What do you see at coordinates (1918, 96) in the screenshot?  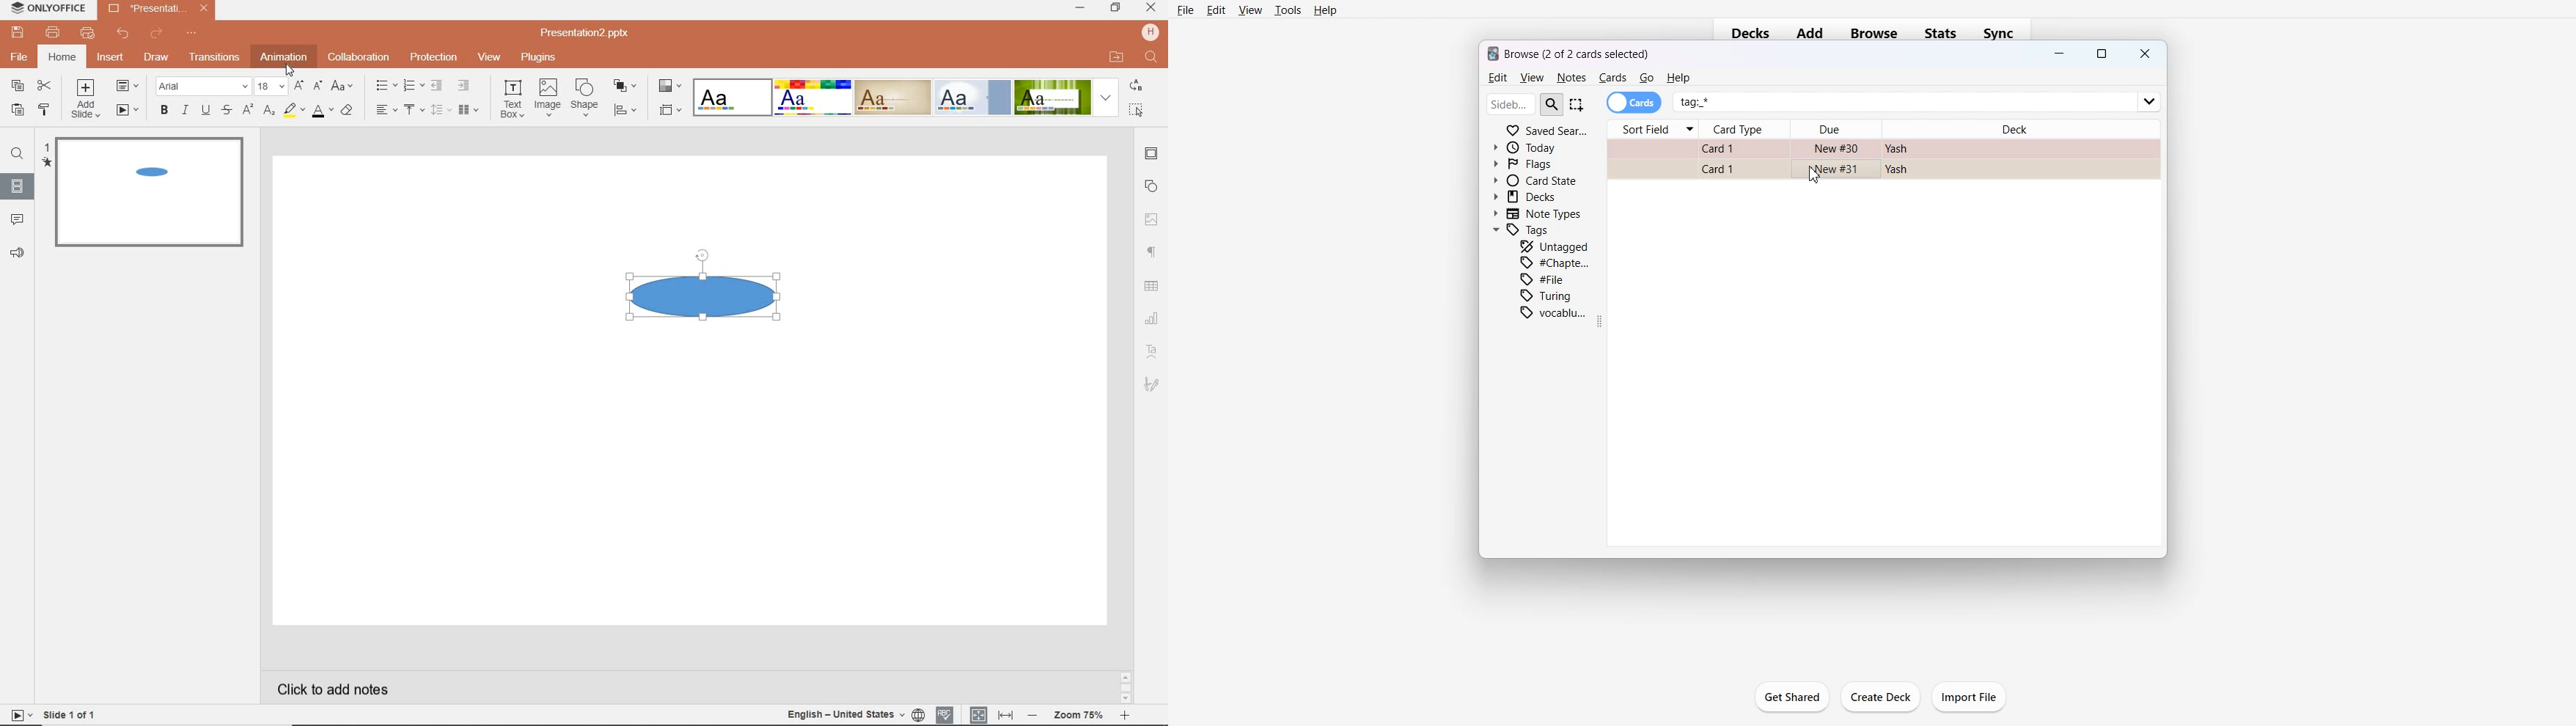 I see `tag *` at bounding box center [1918, 96].